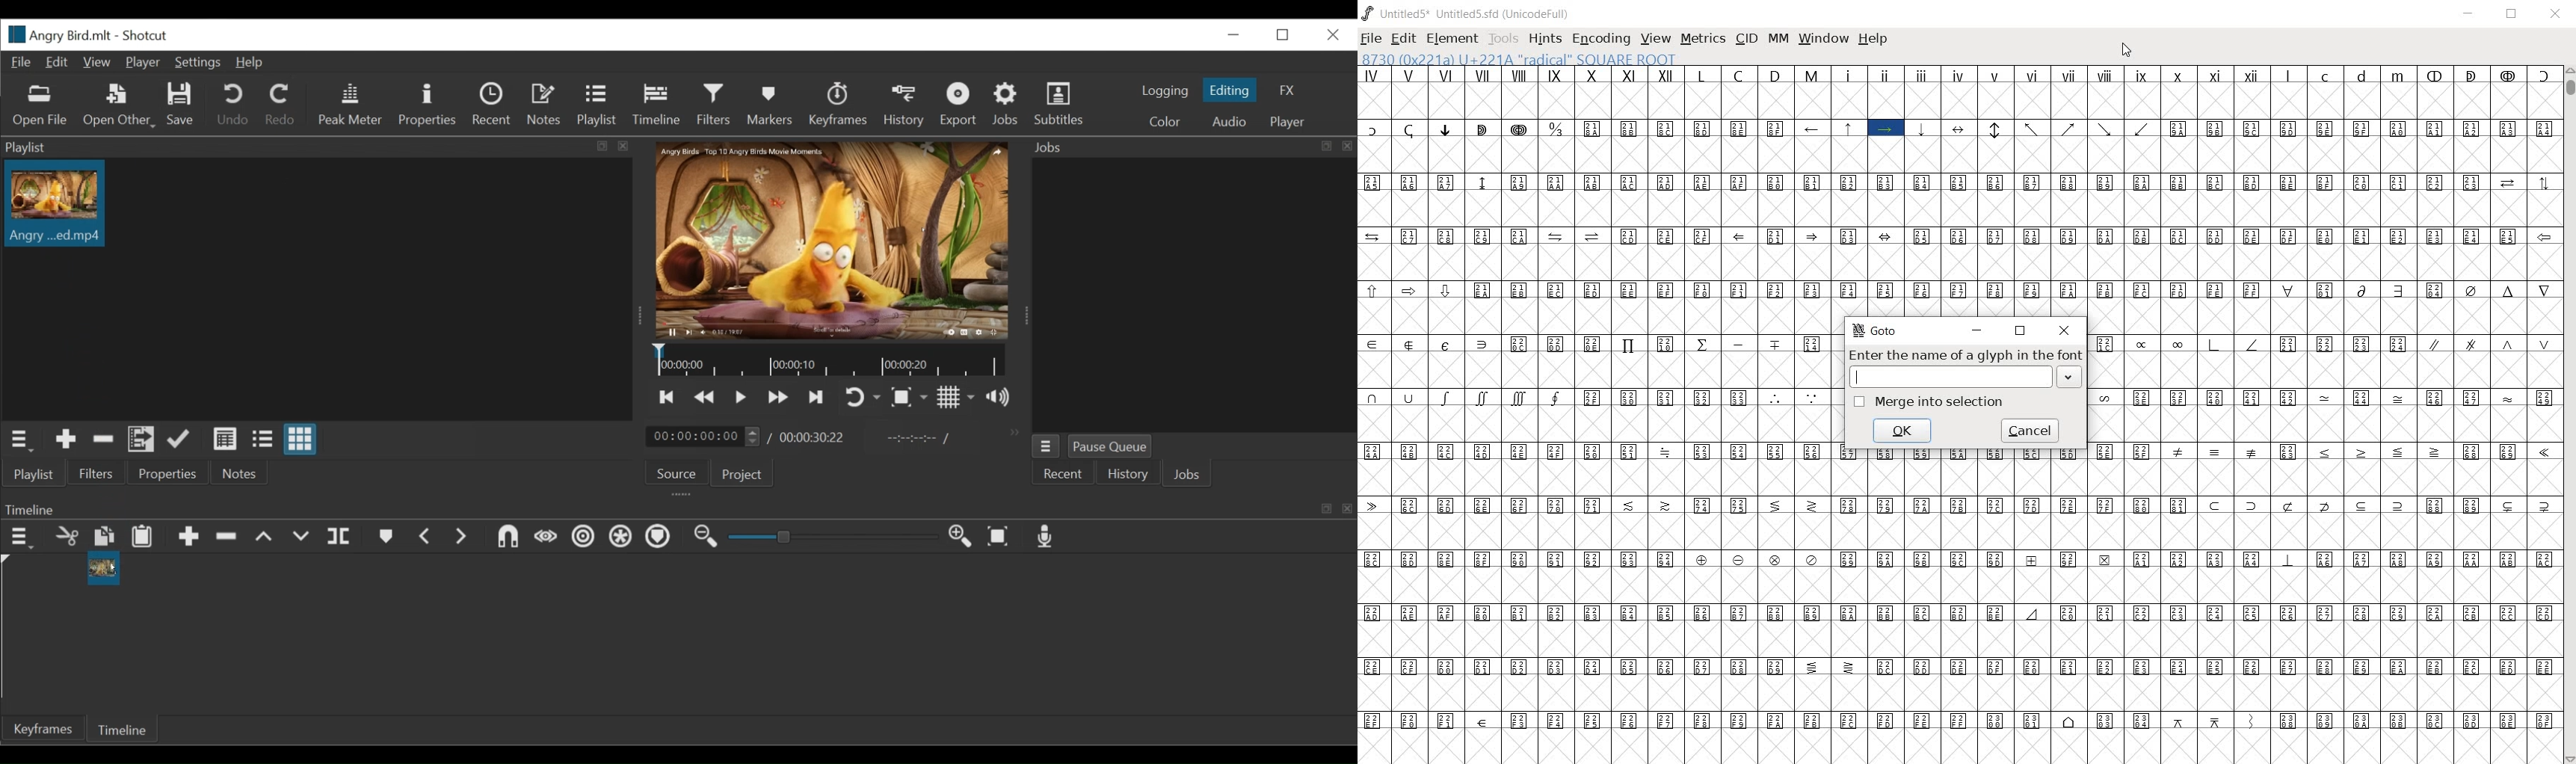 The image size is (2576, 784). I want to click on Player, so click(141, 63).